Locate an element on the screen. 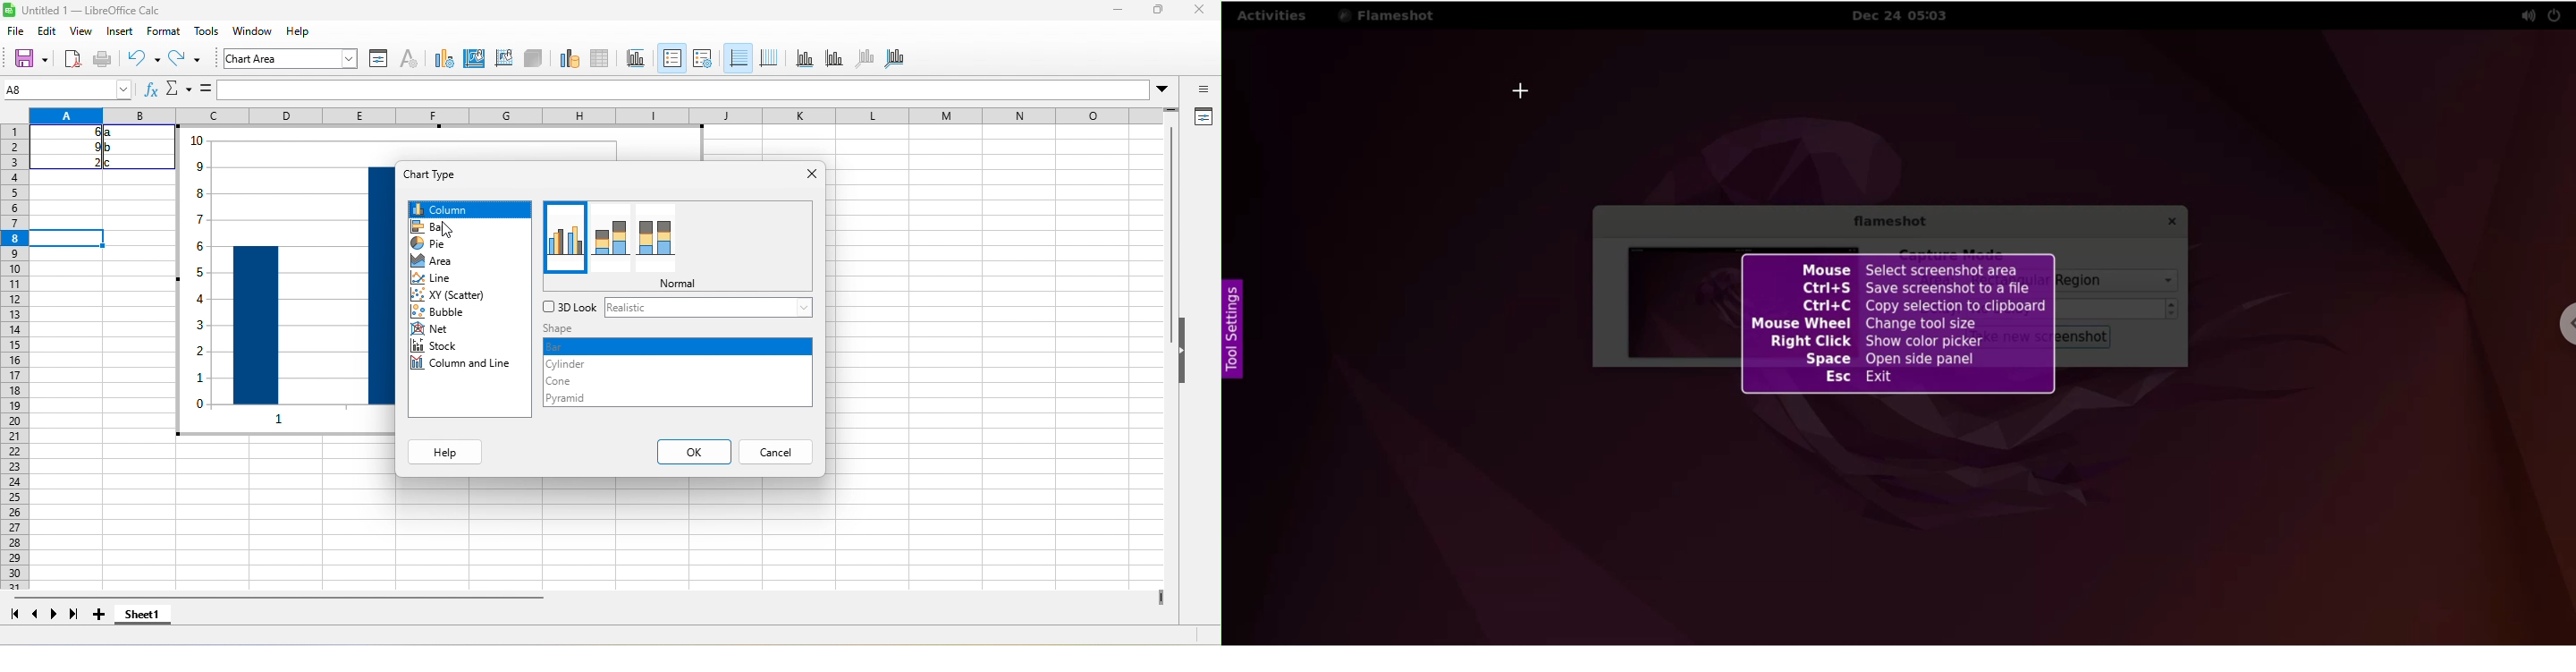 This screenshot has height=672, width=2576. redo is located at coordinates (186, 59).